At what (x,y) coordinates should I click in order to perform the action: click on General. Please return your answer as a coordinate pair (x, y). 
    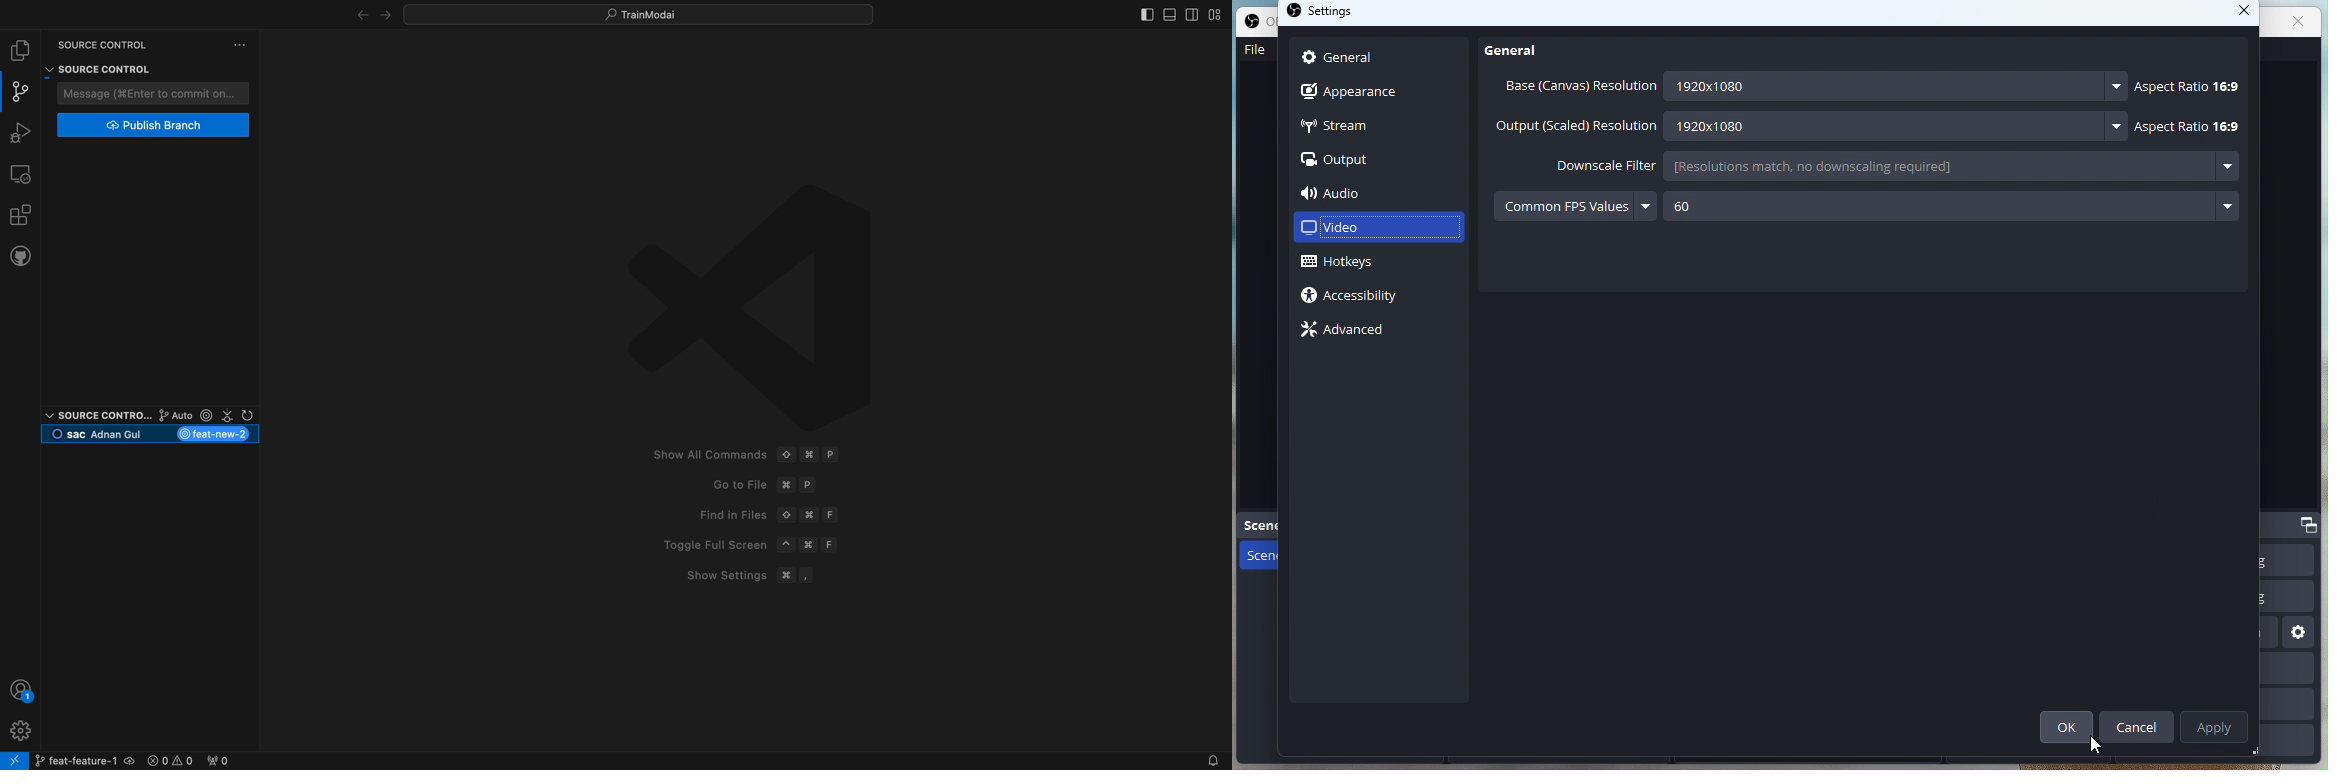
    Looking at the image, I should click on (1520, 49).